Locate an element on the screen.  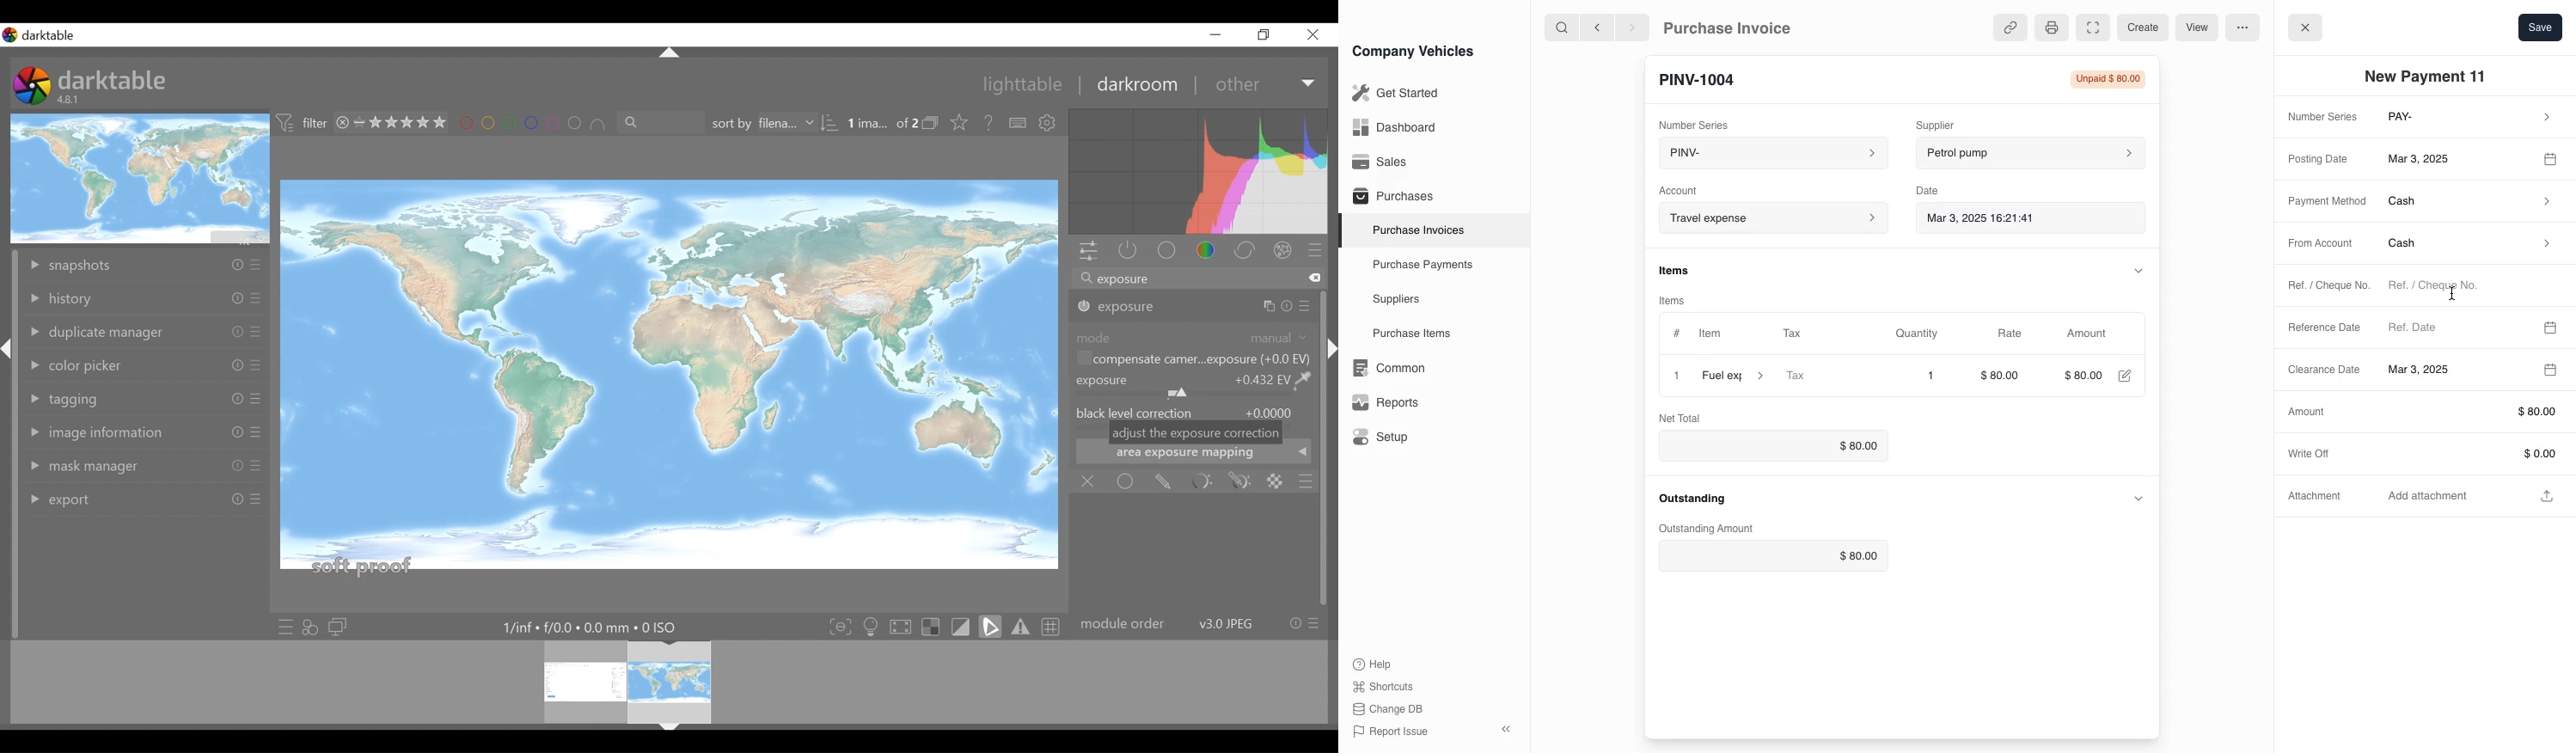
$ 80.00 is located at coordinates (2469, 412).